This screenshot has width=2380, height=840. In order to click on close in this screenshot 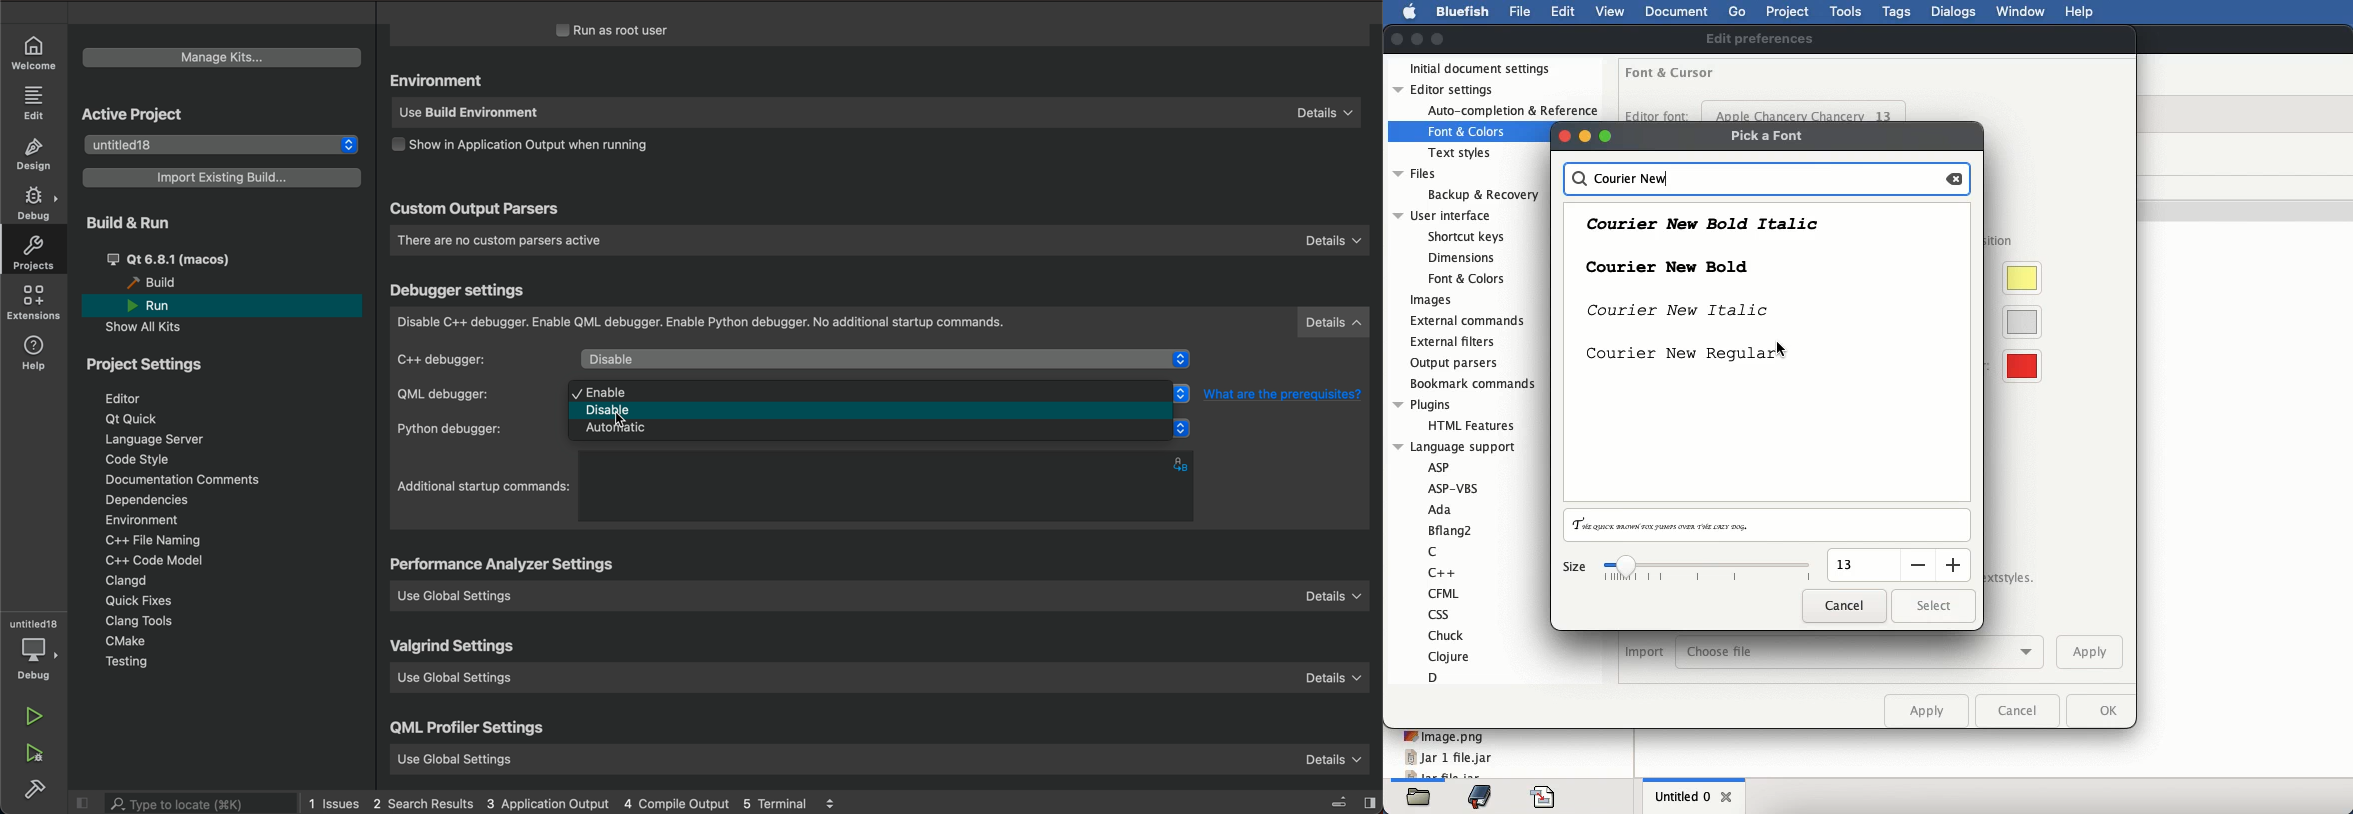, I will do `click(1728, 797)`.